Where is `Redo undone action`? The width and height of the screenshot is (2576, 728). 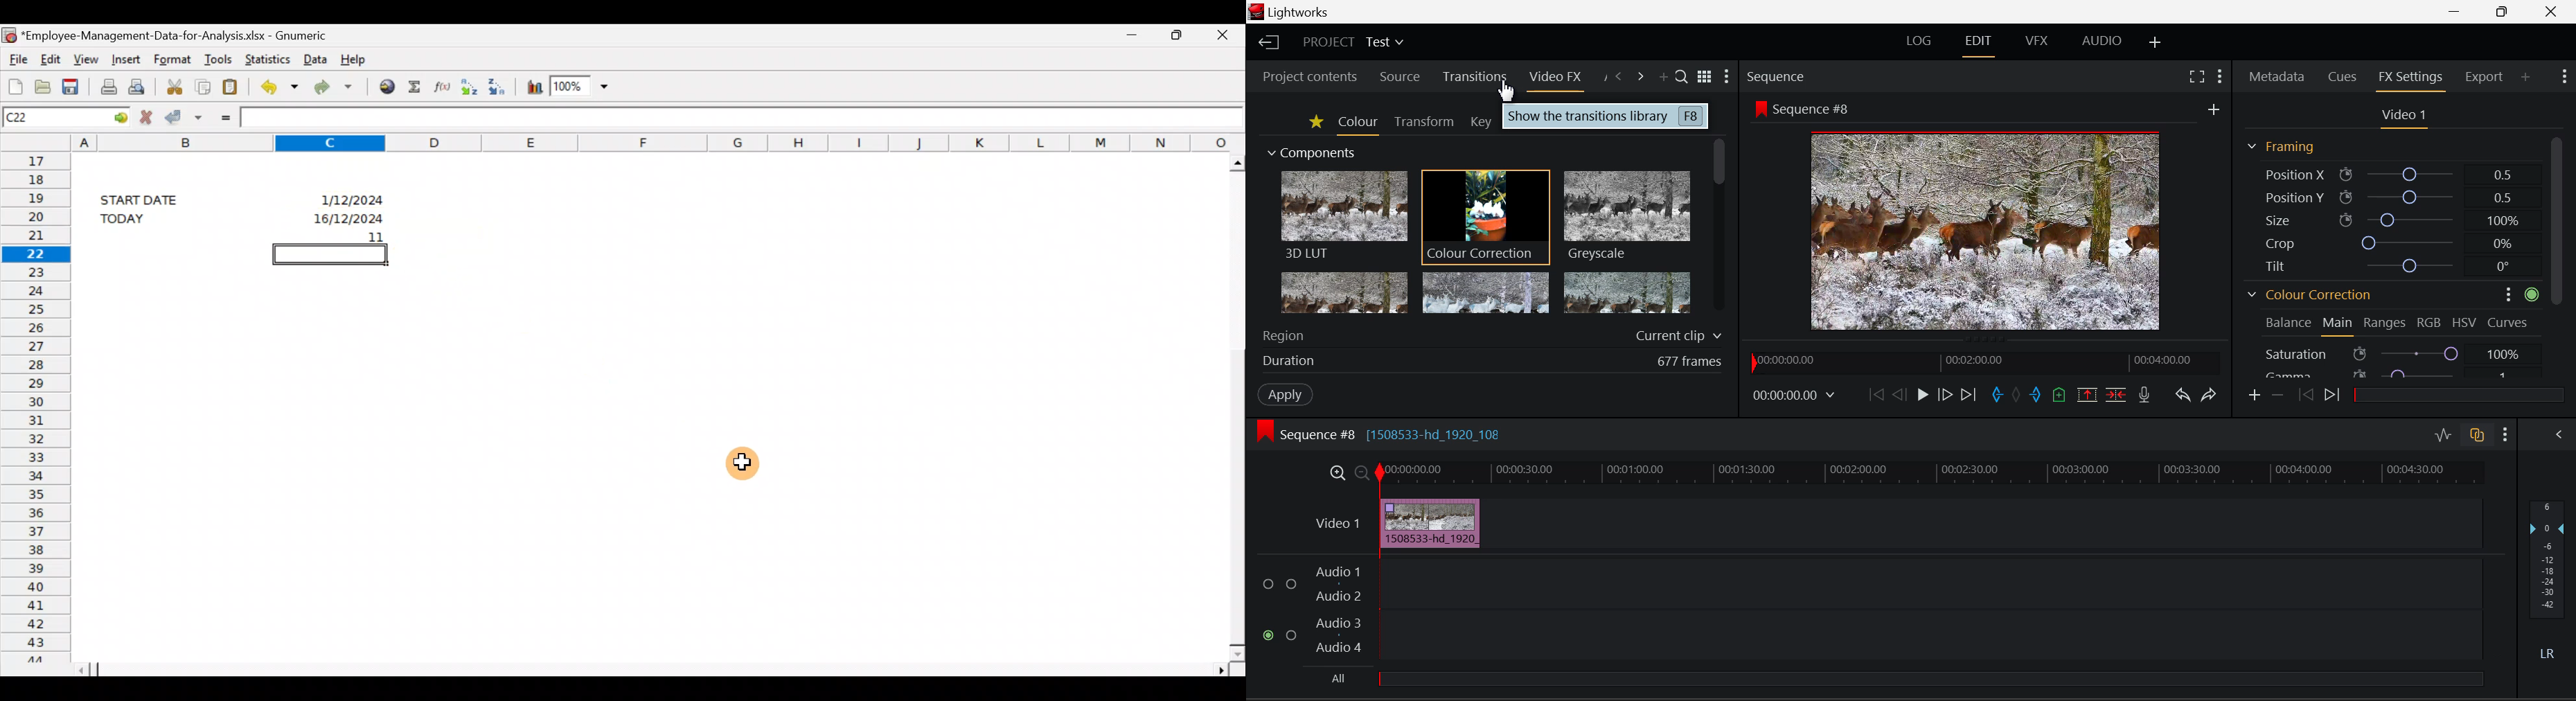
Redo undone action is located at coordinates (330, 86).